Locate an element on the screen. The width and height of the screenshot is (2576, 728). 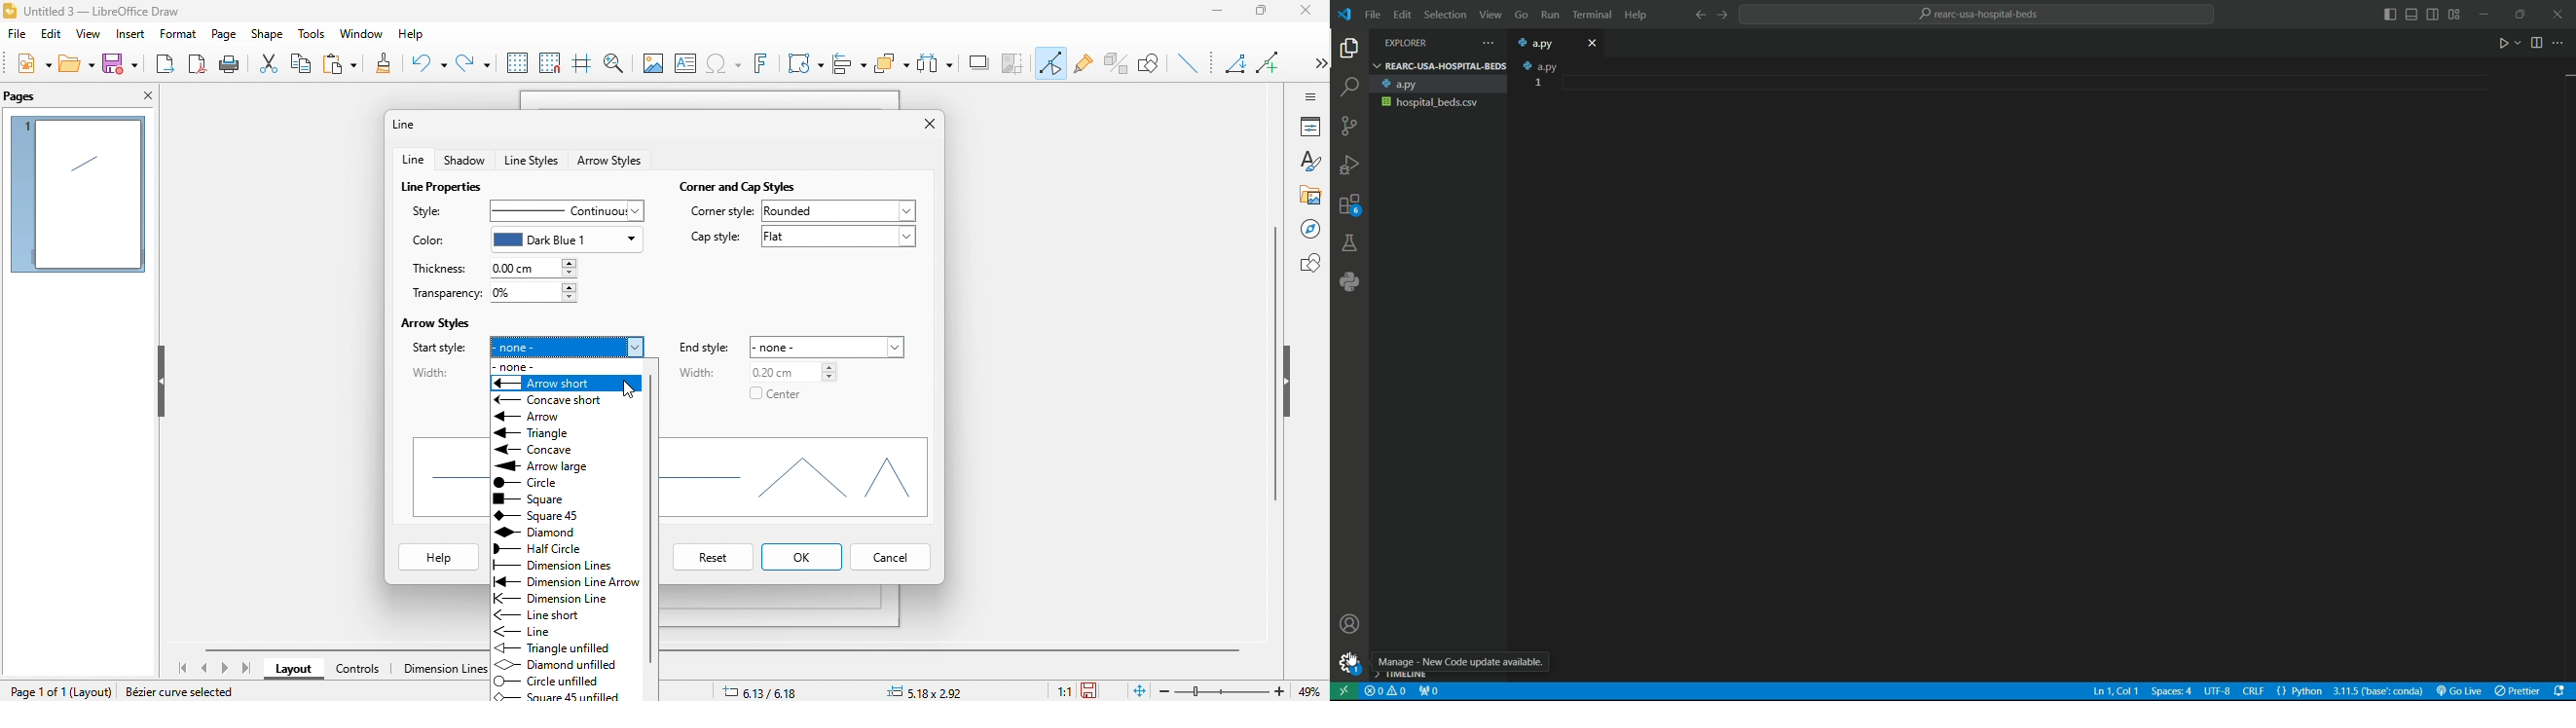
helpline while moving is located at coordinates (580, 65).